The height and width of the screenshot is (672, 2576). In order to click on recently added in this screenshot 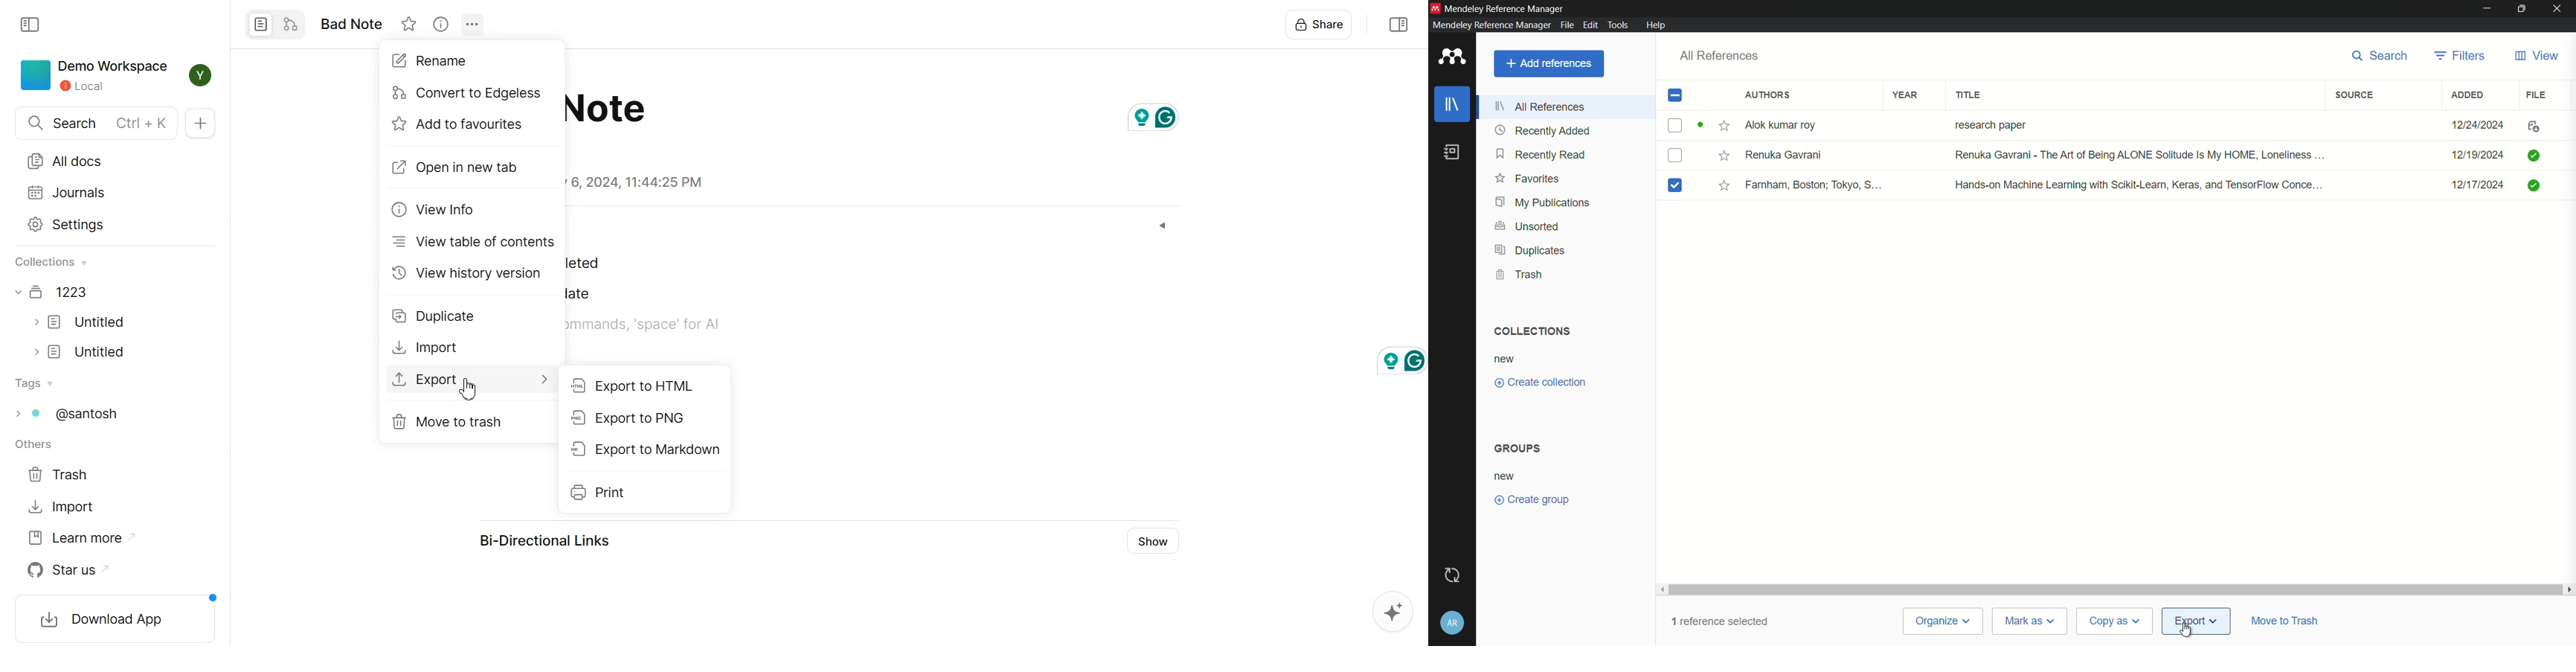, I will do `click(1544, 130)`.